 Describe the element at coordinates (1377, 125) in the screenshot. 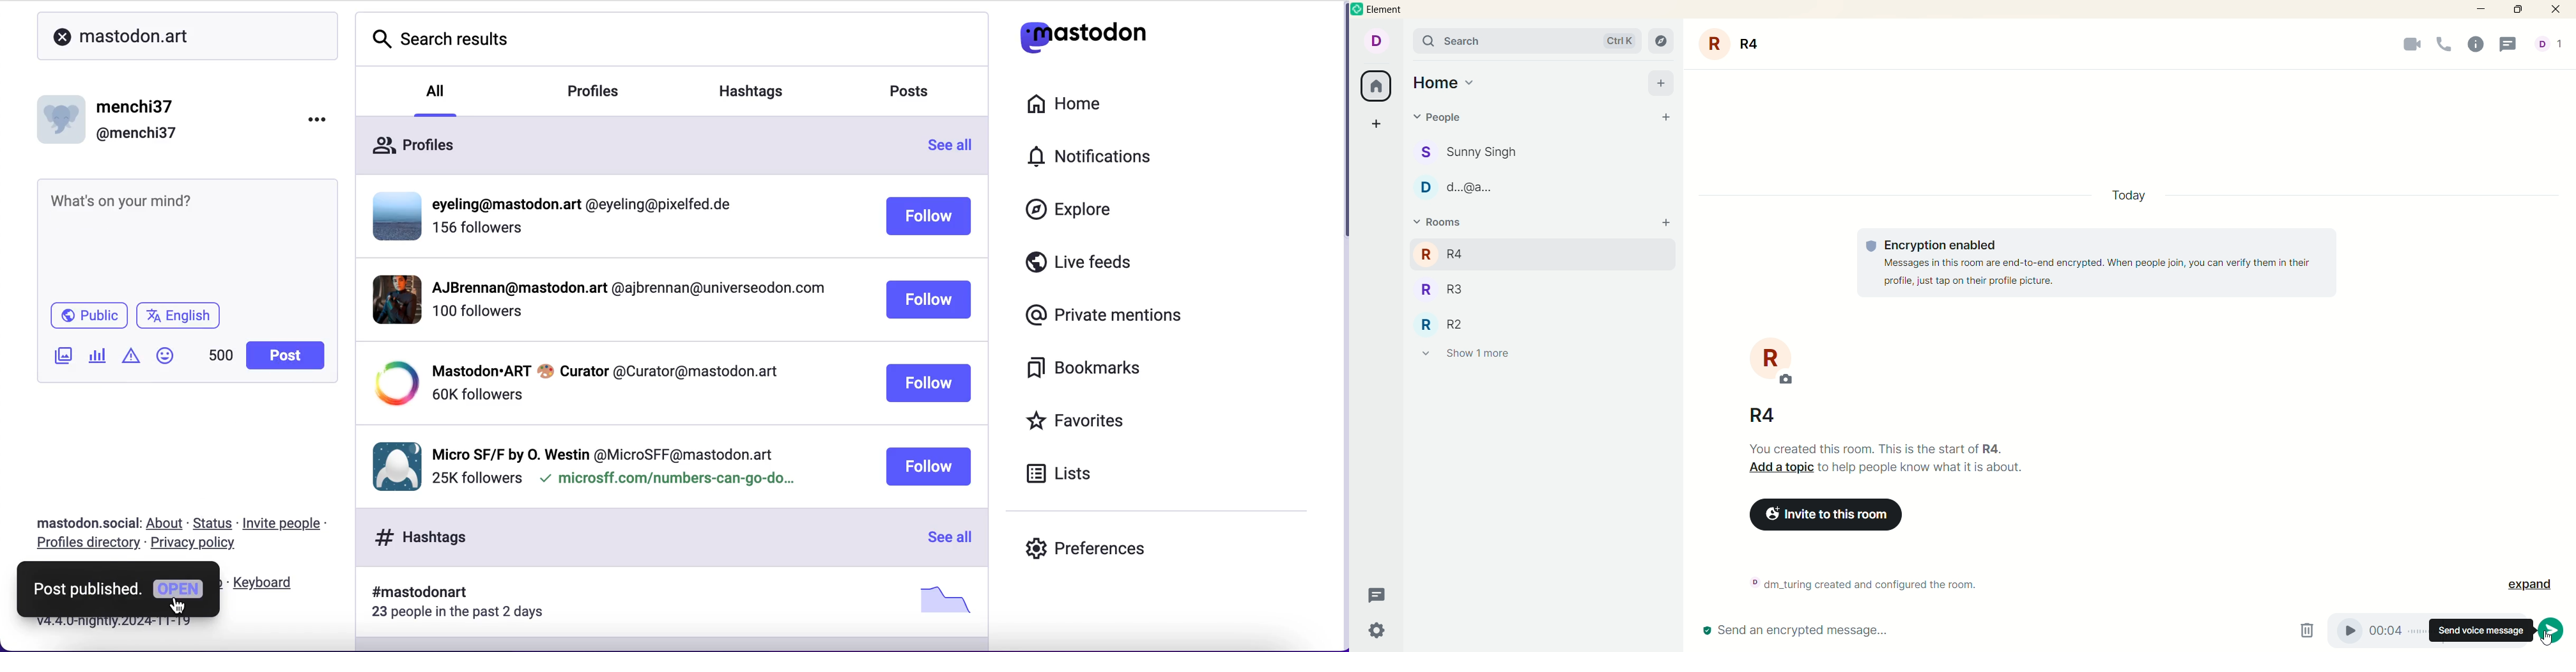

I see `create a space` at that location.